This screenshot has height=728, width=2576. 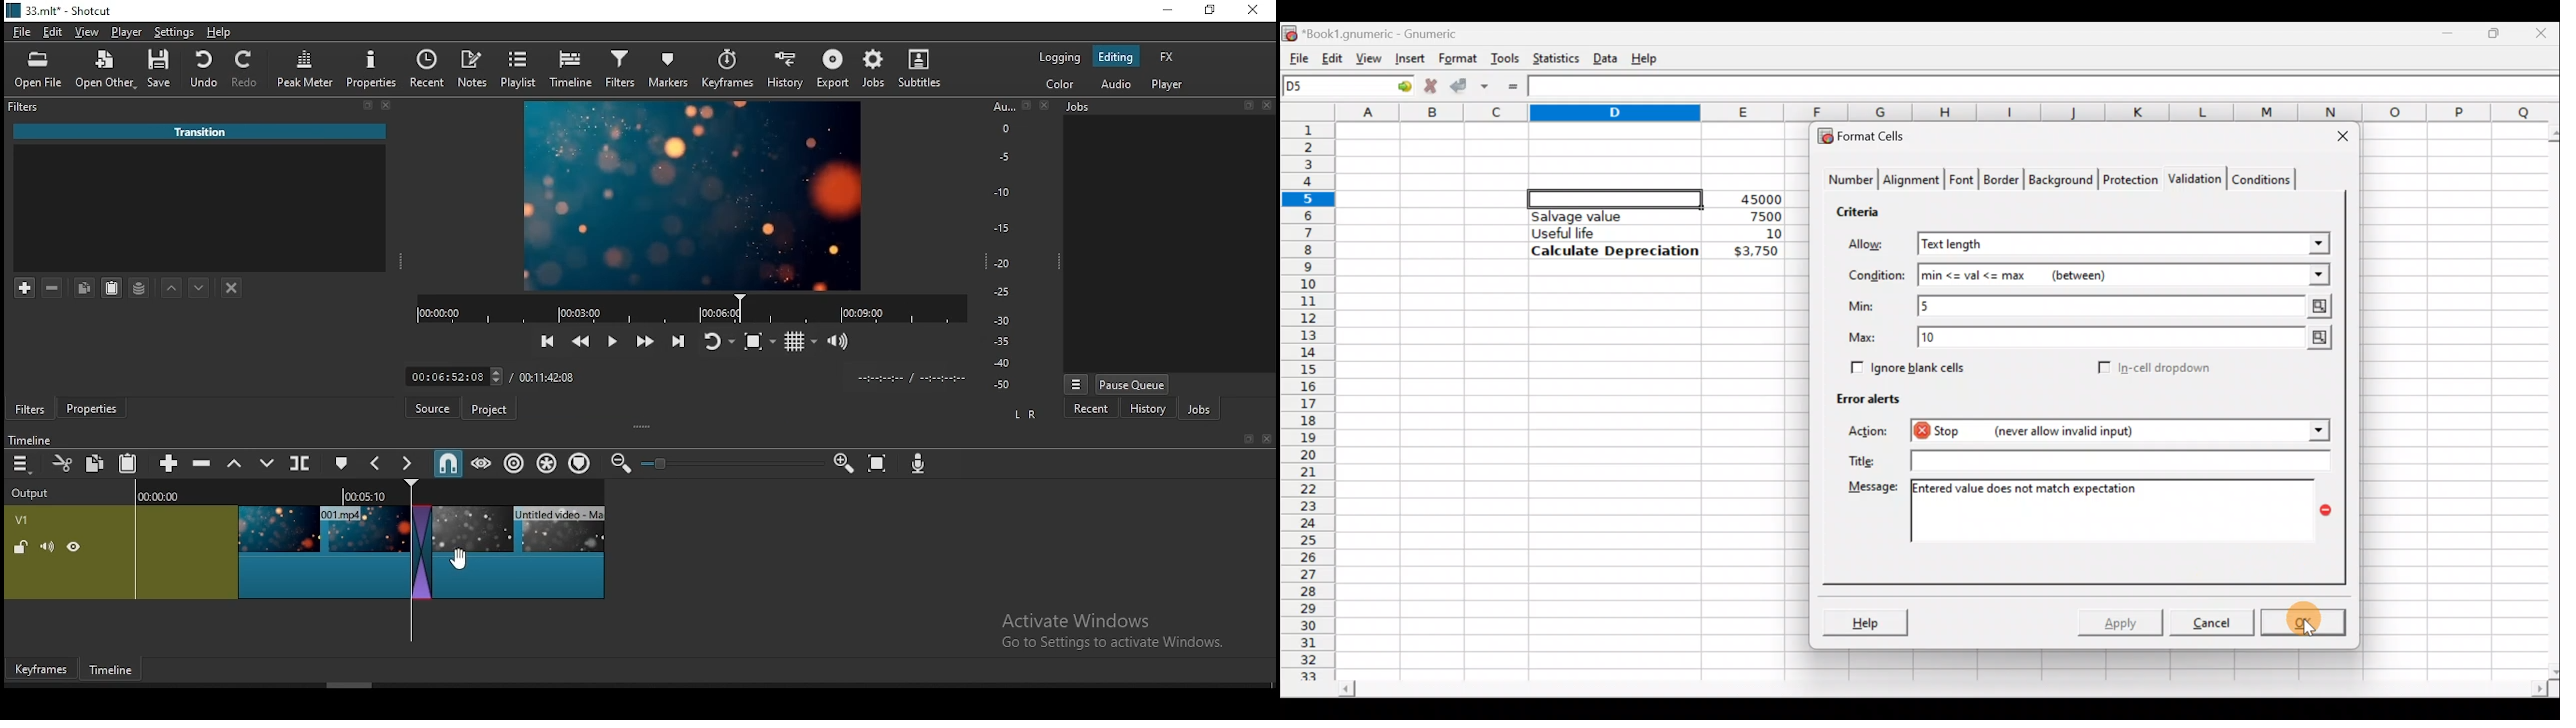 I want to click on Message = Entered value does not match expectation, so click(x=2123, y=511).